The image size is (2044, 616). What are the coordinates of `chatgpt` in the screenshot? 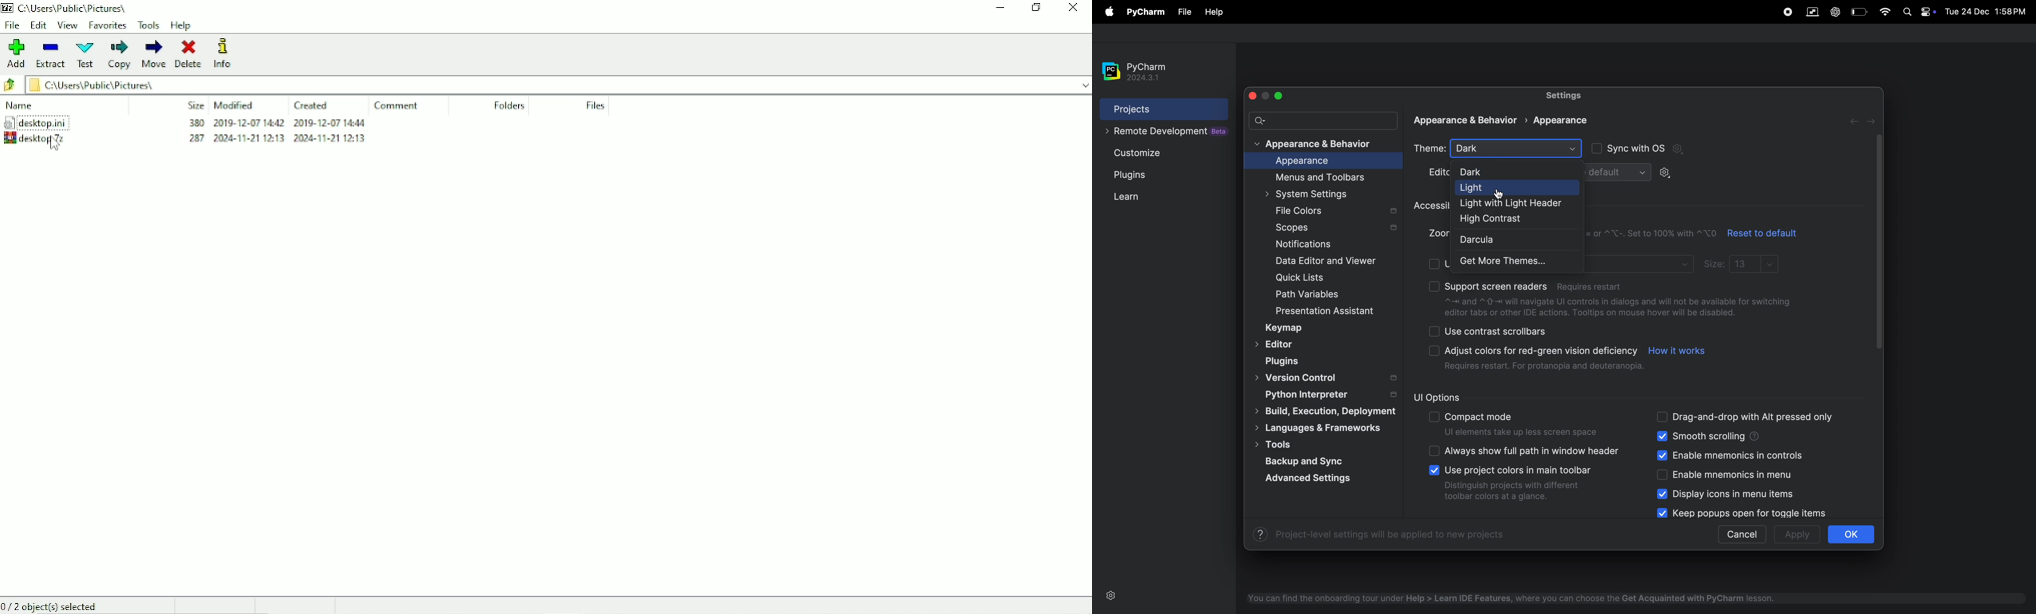 It's located at (1836, 10).